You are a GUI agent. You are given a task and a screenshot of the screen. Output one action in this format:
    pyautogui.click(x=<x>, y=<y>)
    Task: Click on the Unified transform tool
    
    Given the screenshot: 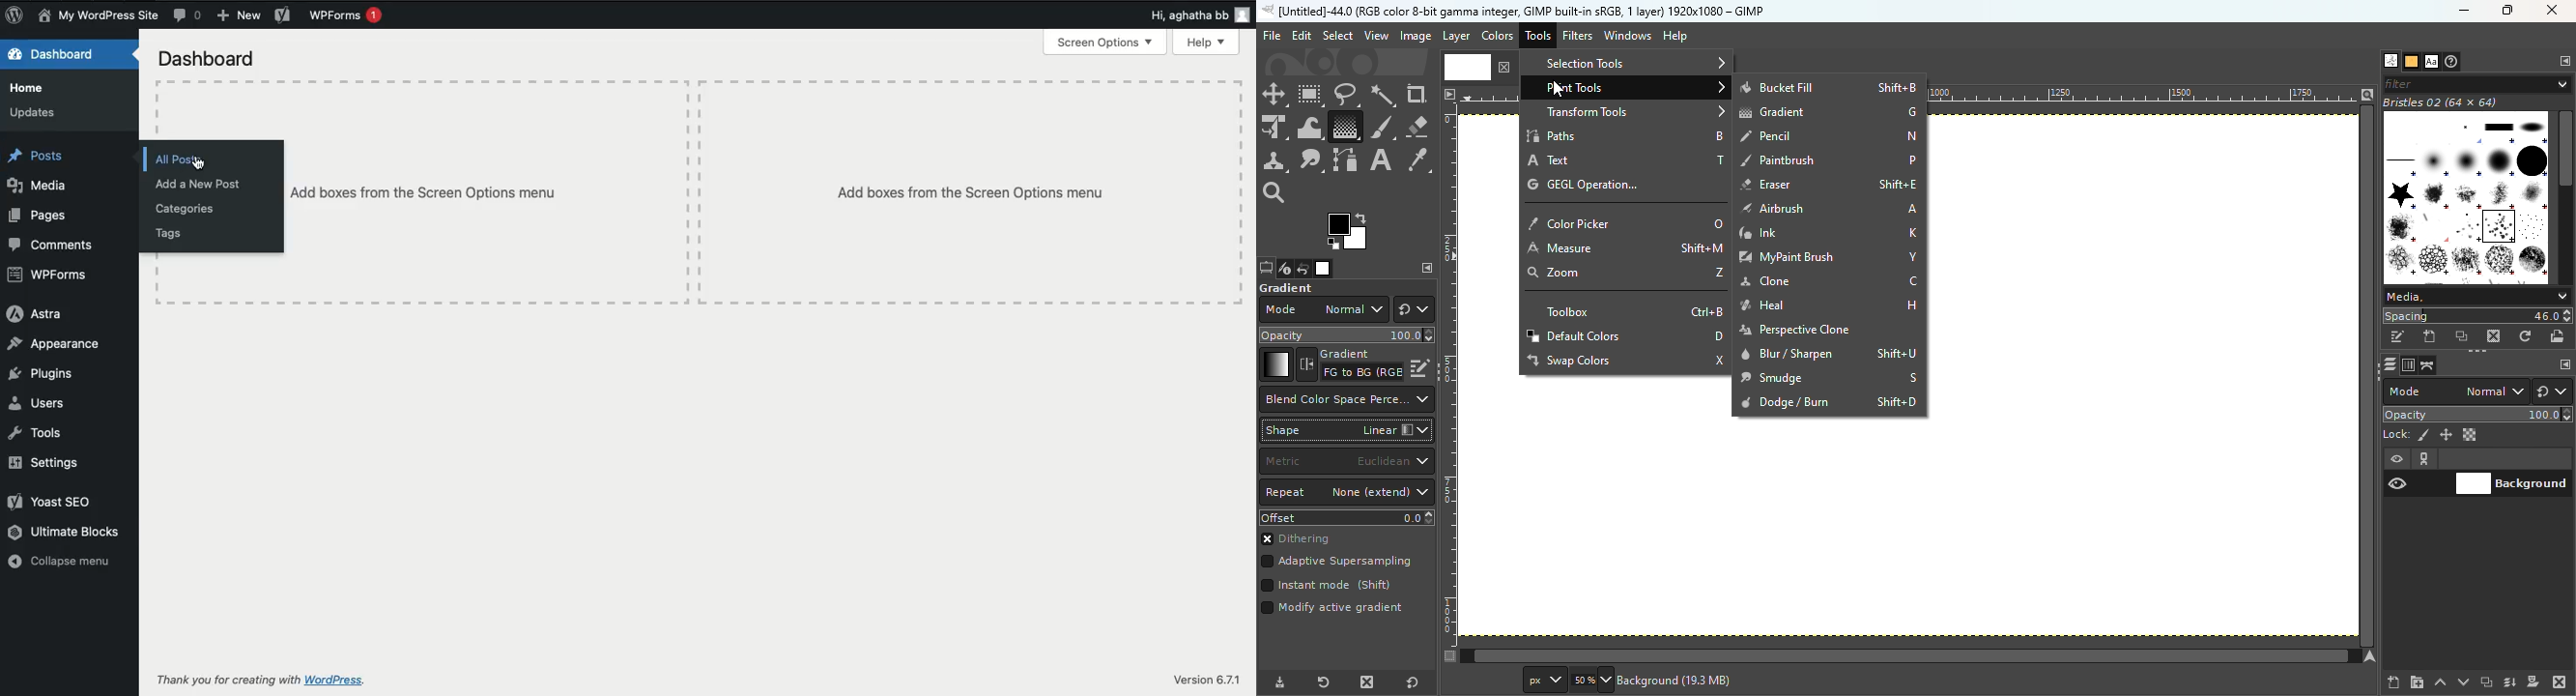 What is the action you would take?
    pyautogui.click(x=1274, y=129)
    